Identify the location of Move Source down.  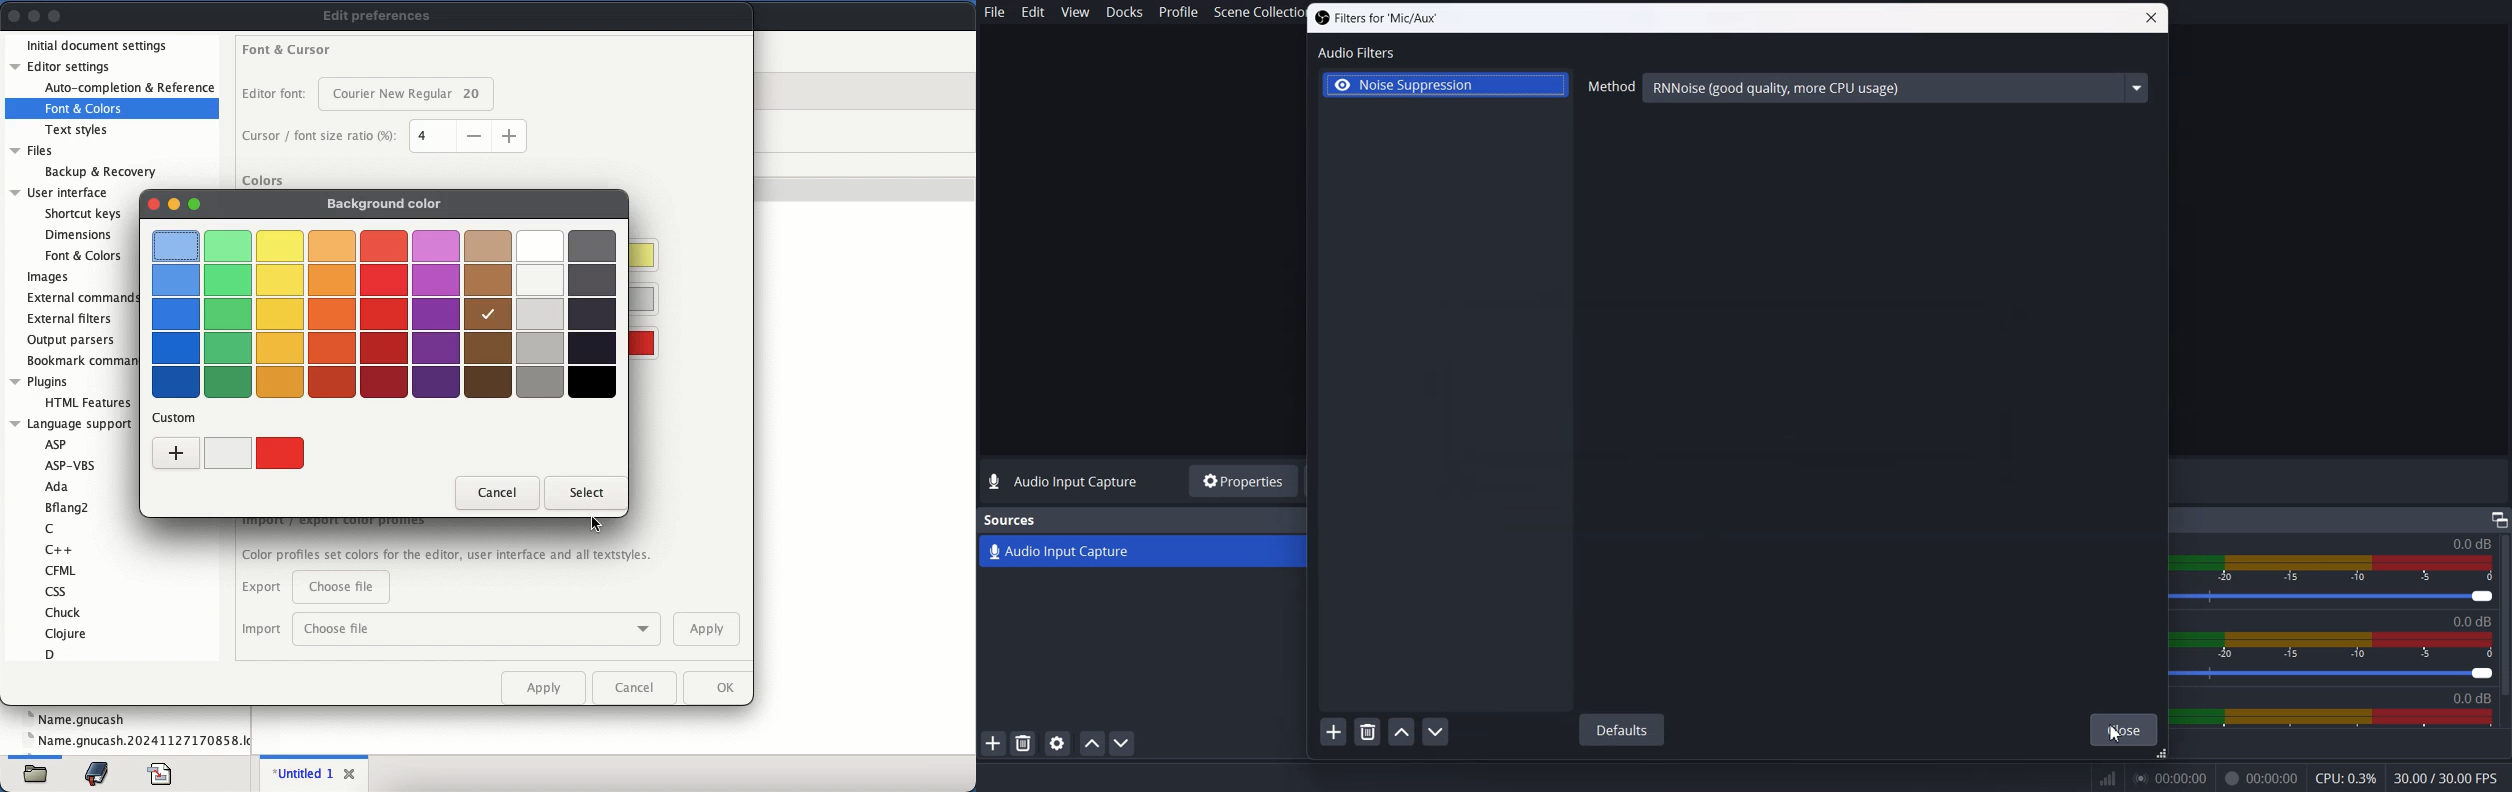
(1122, 742).